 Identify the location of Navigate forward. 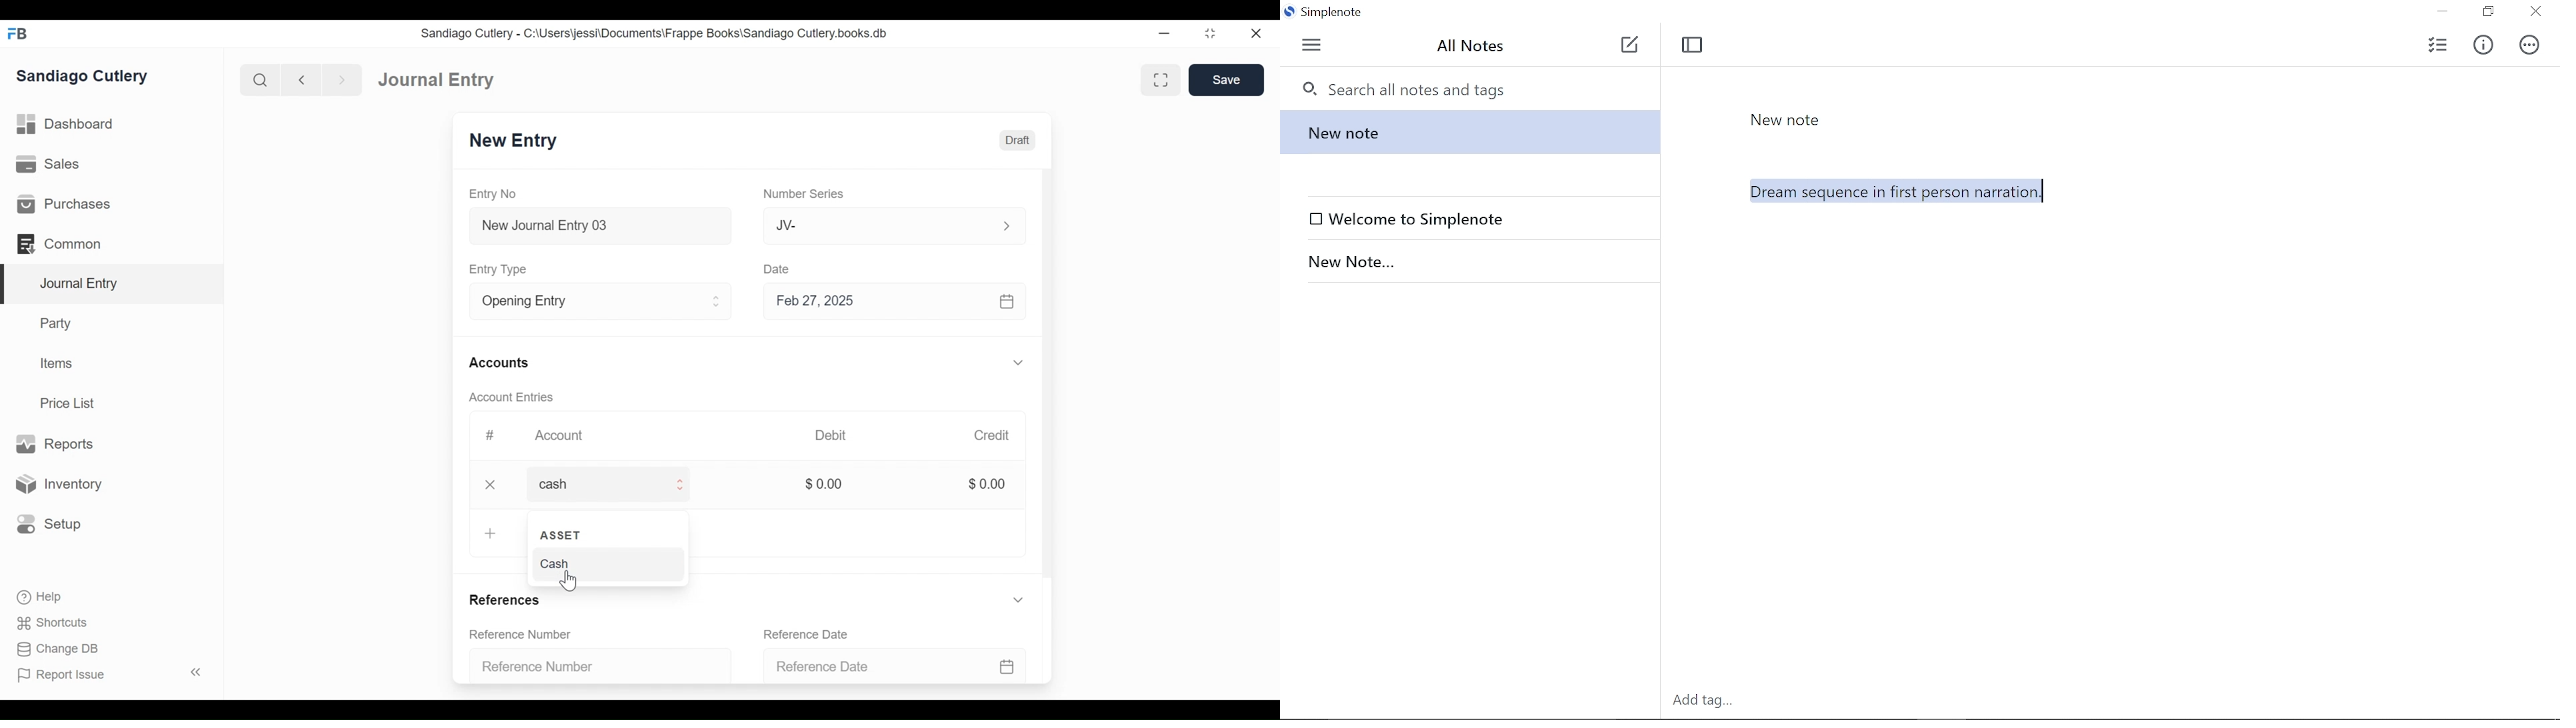
(341, 80).